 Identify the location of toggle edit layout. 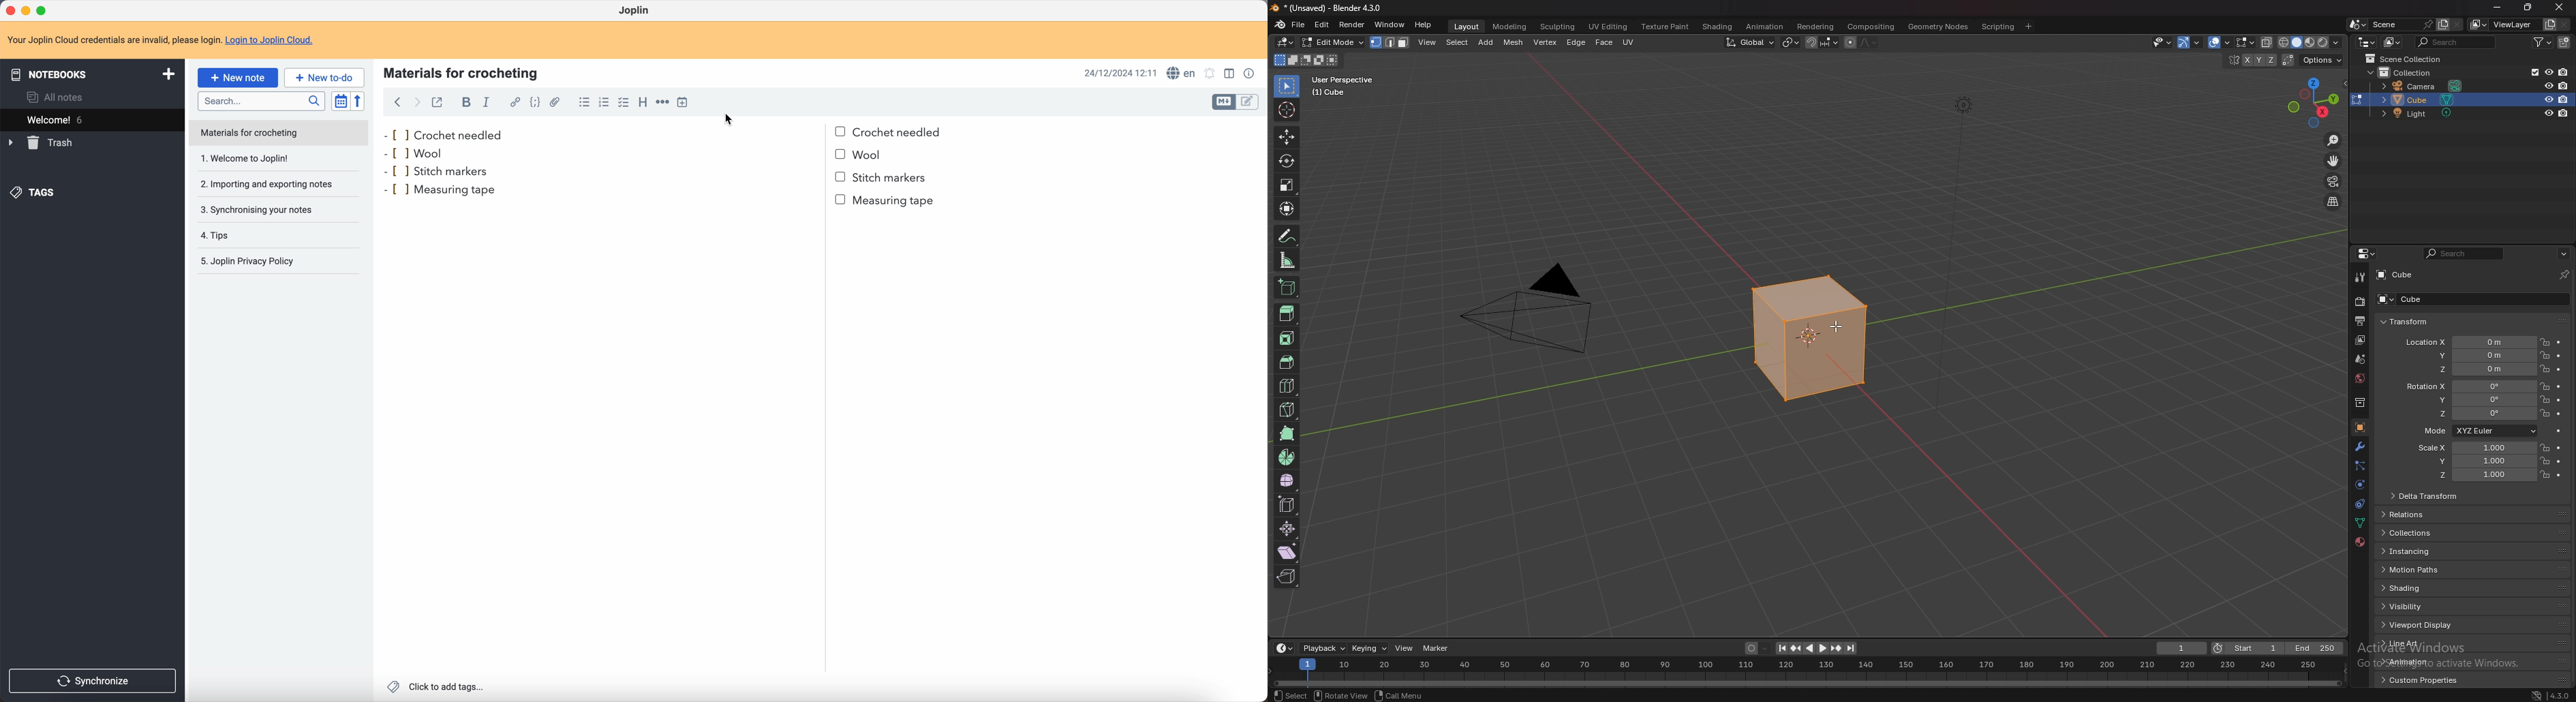
(1224, 102).